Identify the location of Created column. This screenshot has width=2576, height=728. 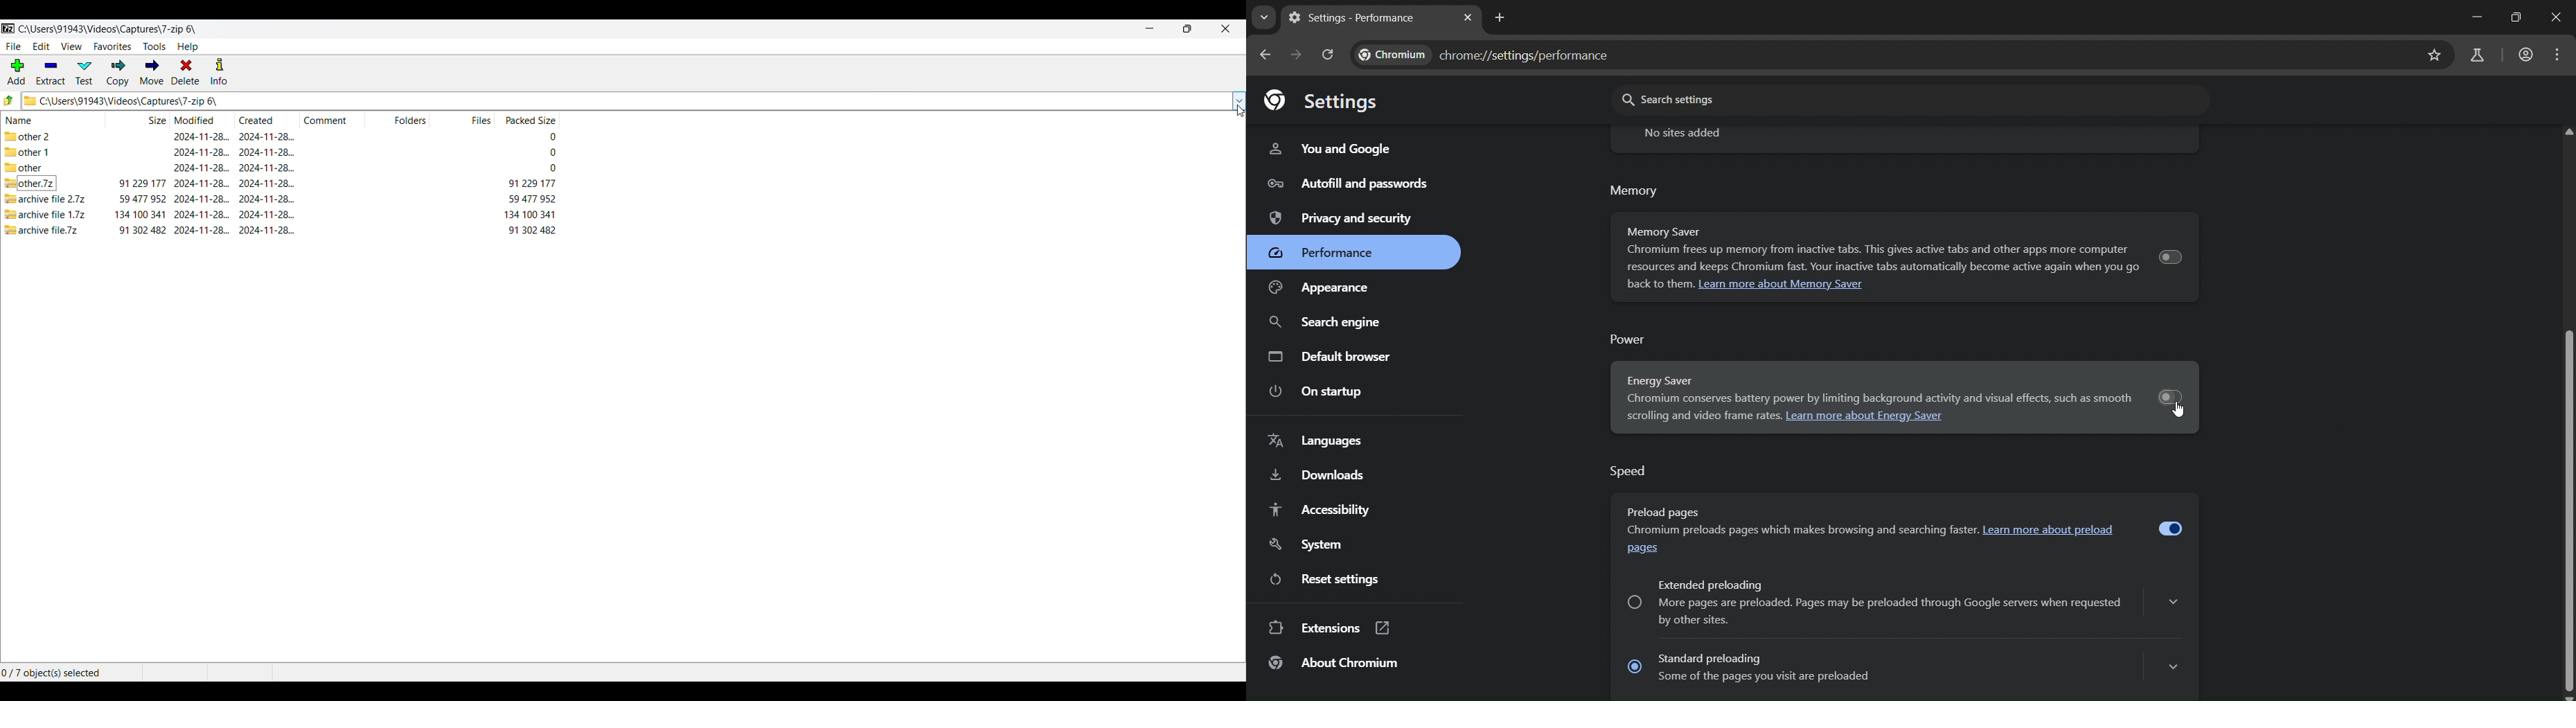
(267, 119).